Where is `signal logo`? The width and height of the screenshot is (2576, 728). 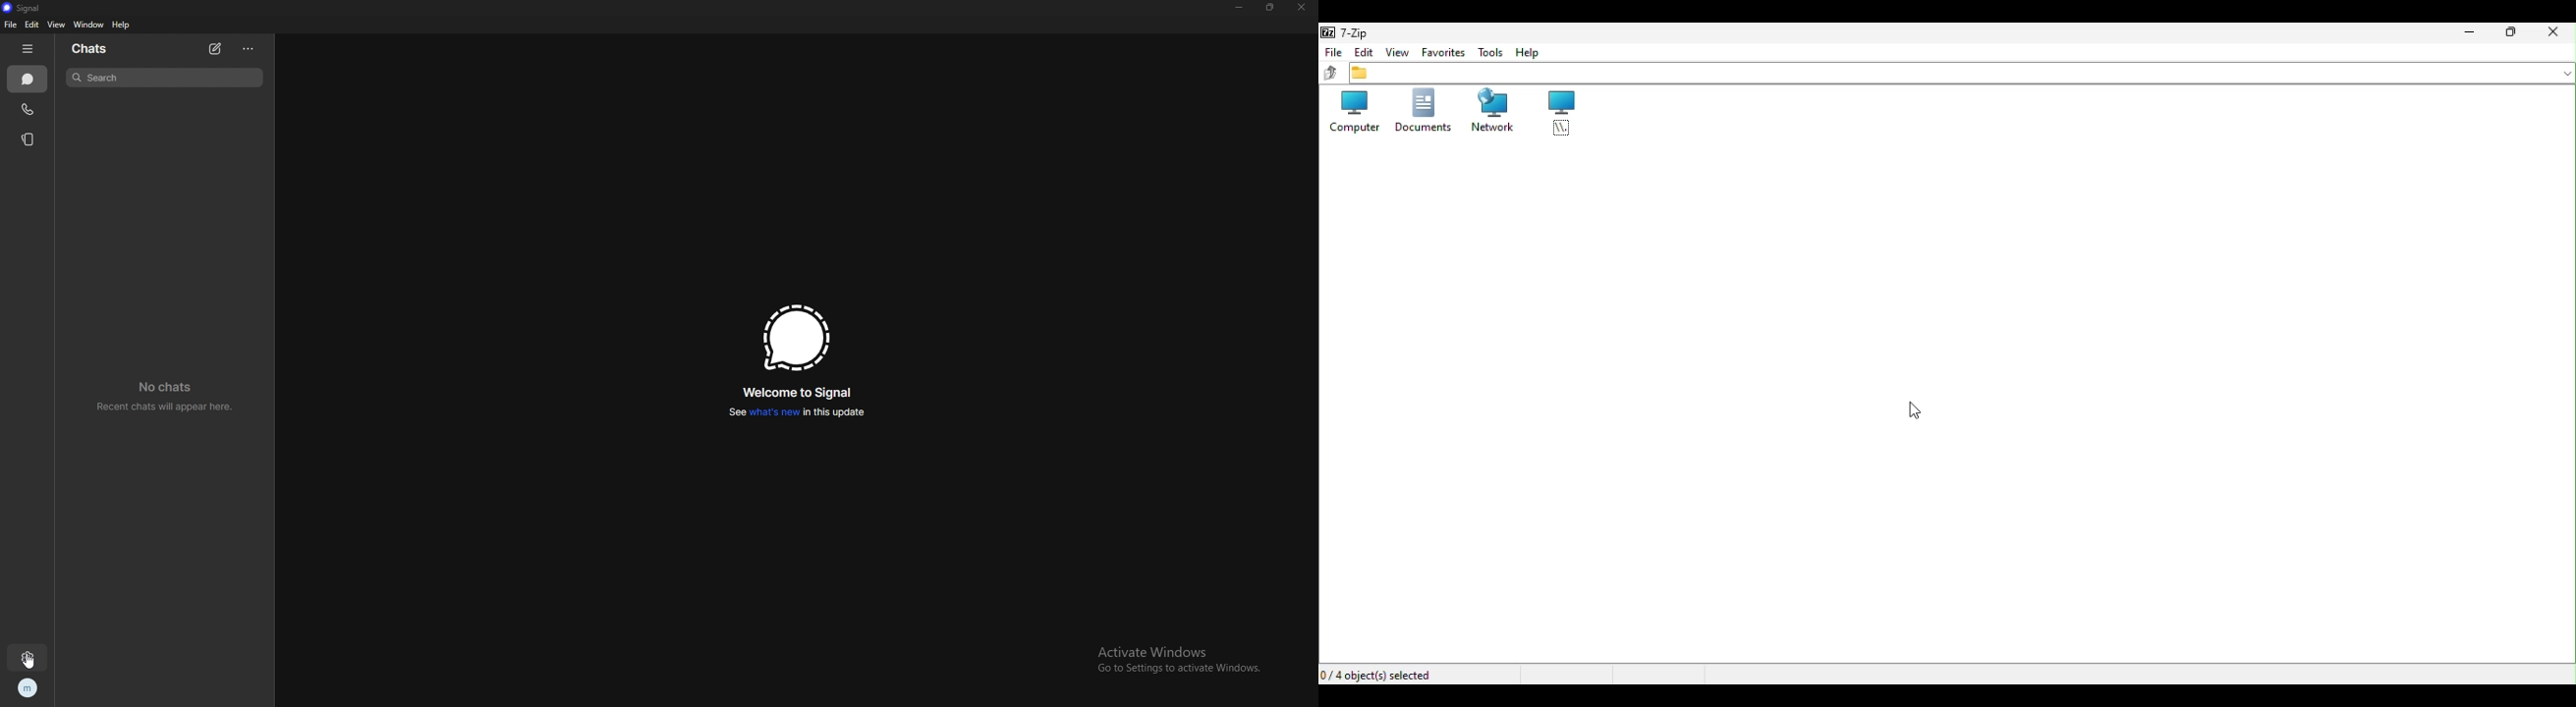
signal logo is located at coordinates (793, 338).